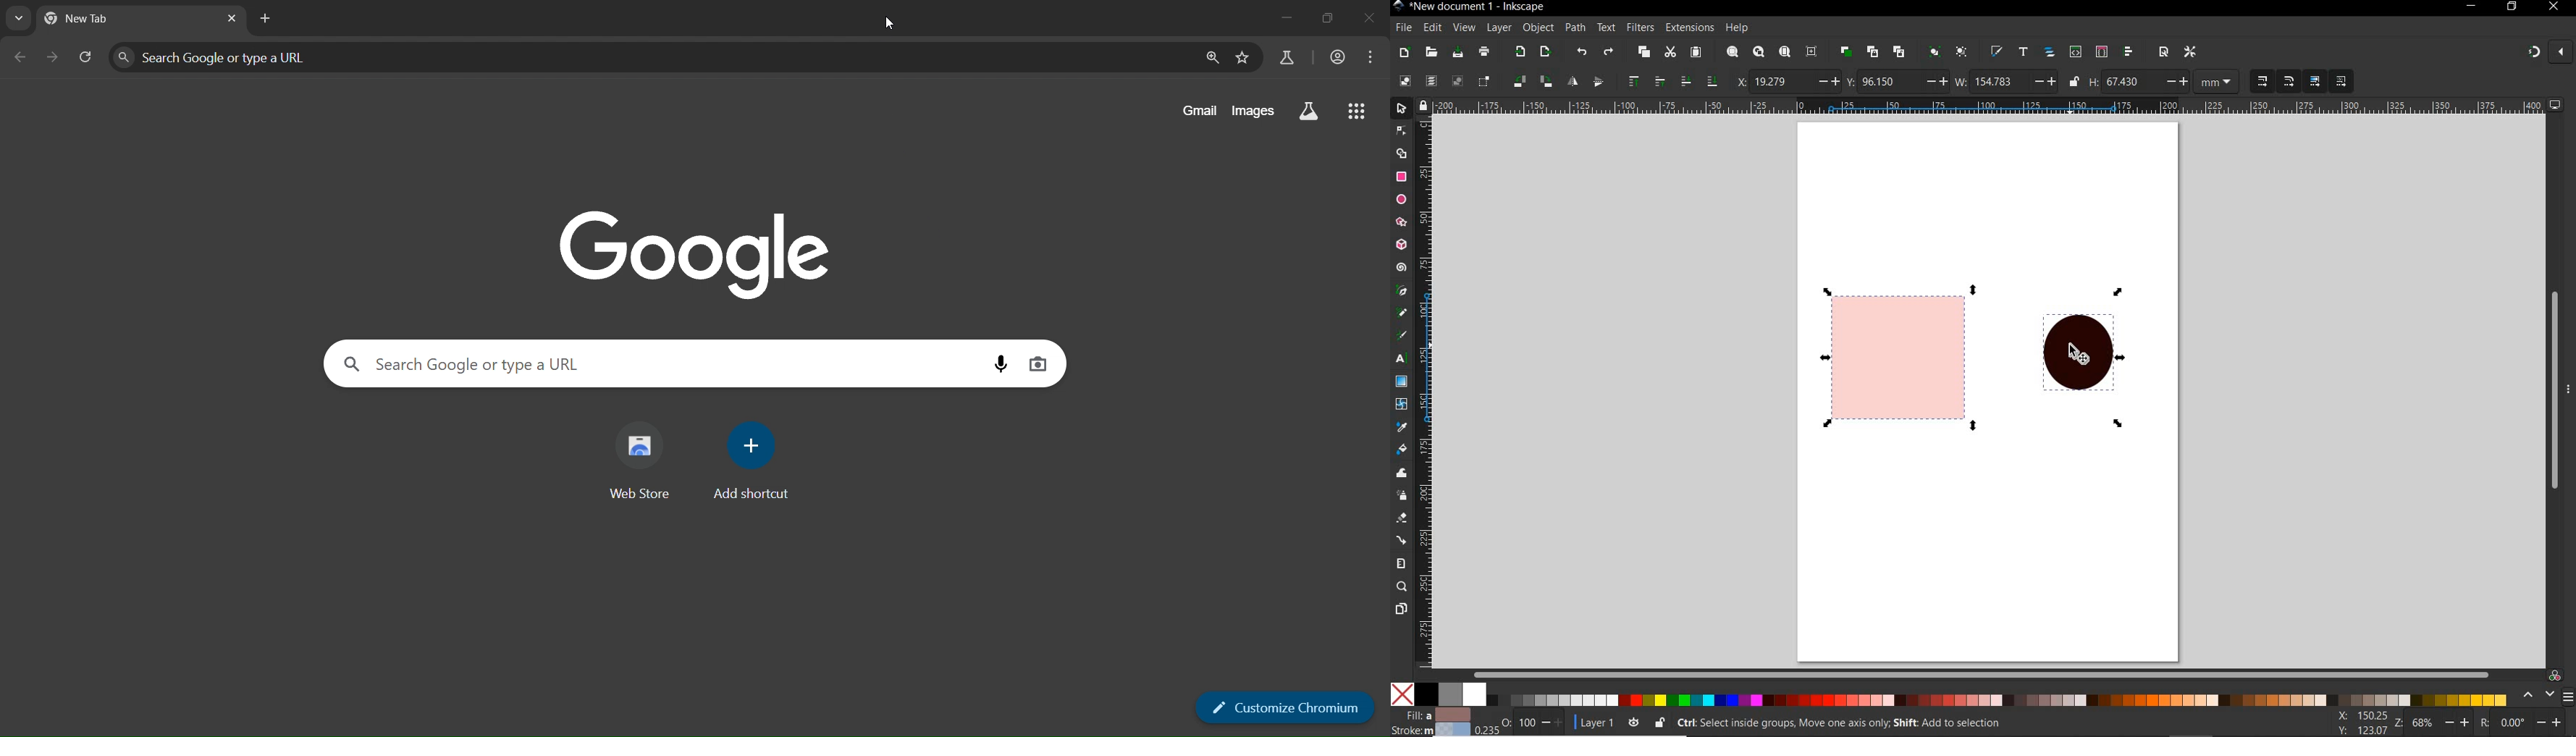  I want to click on text tool, so click(1399, 359).